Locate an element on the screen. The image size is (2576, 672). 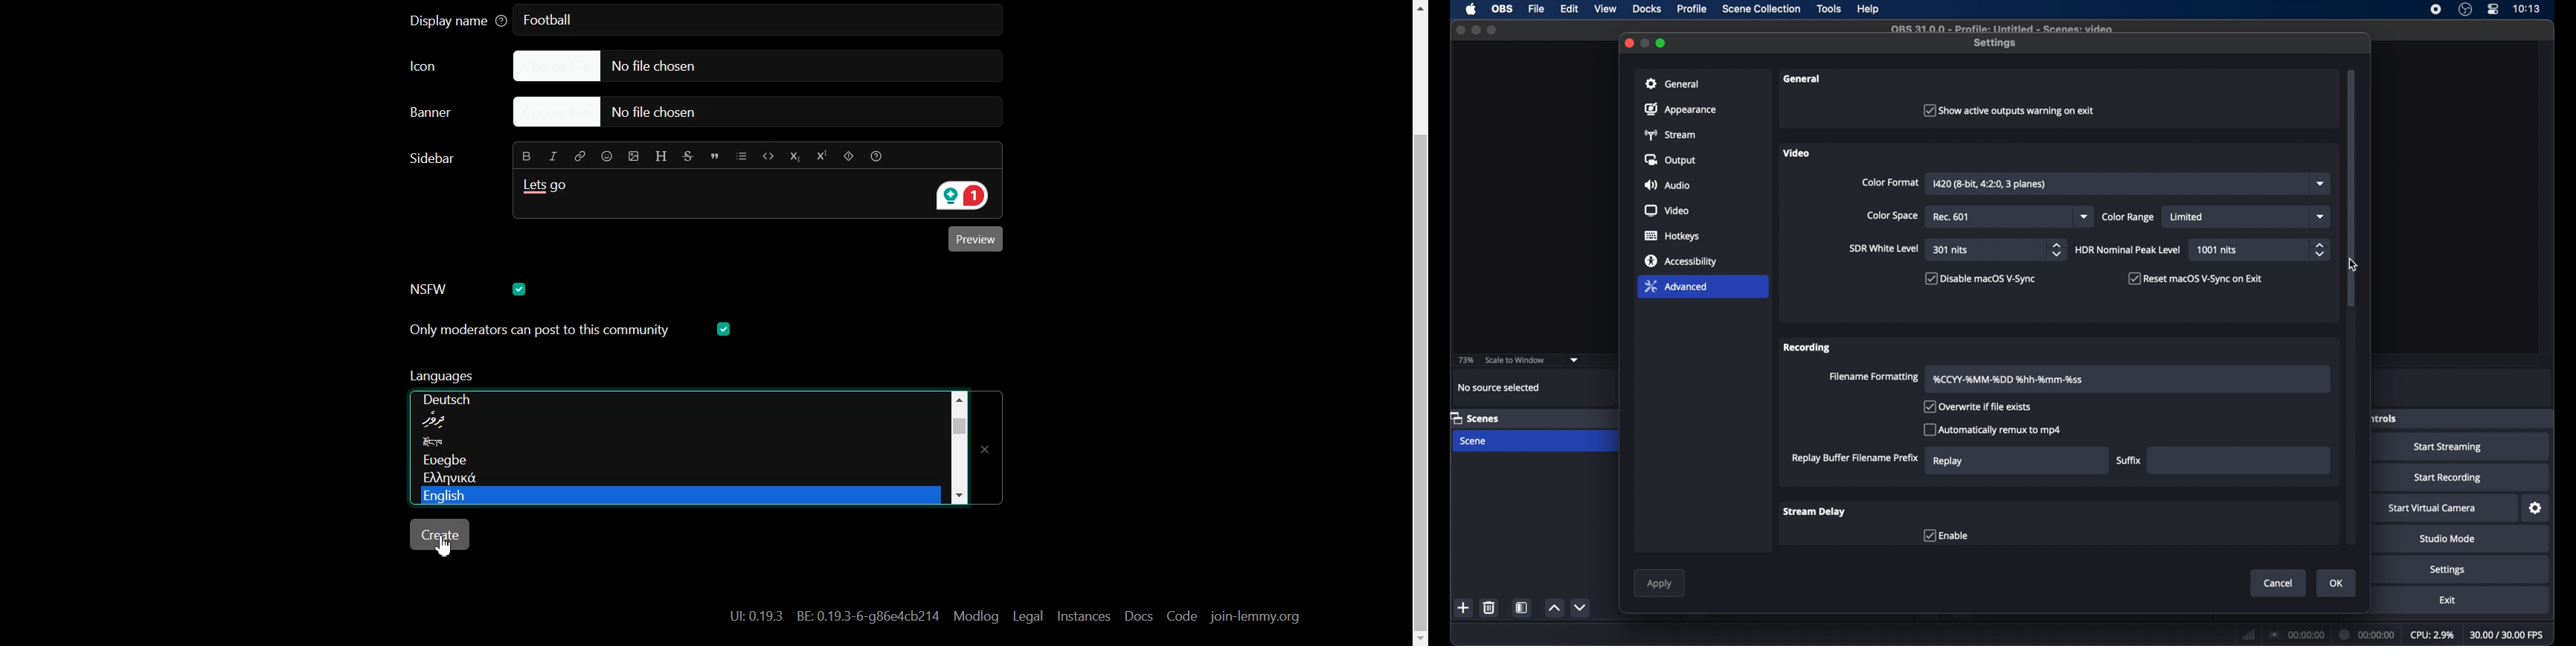
recording is located at coordinates (1808, 349).